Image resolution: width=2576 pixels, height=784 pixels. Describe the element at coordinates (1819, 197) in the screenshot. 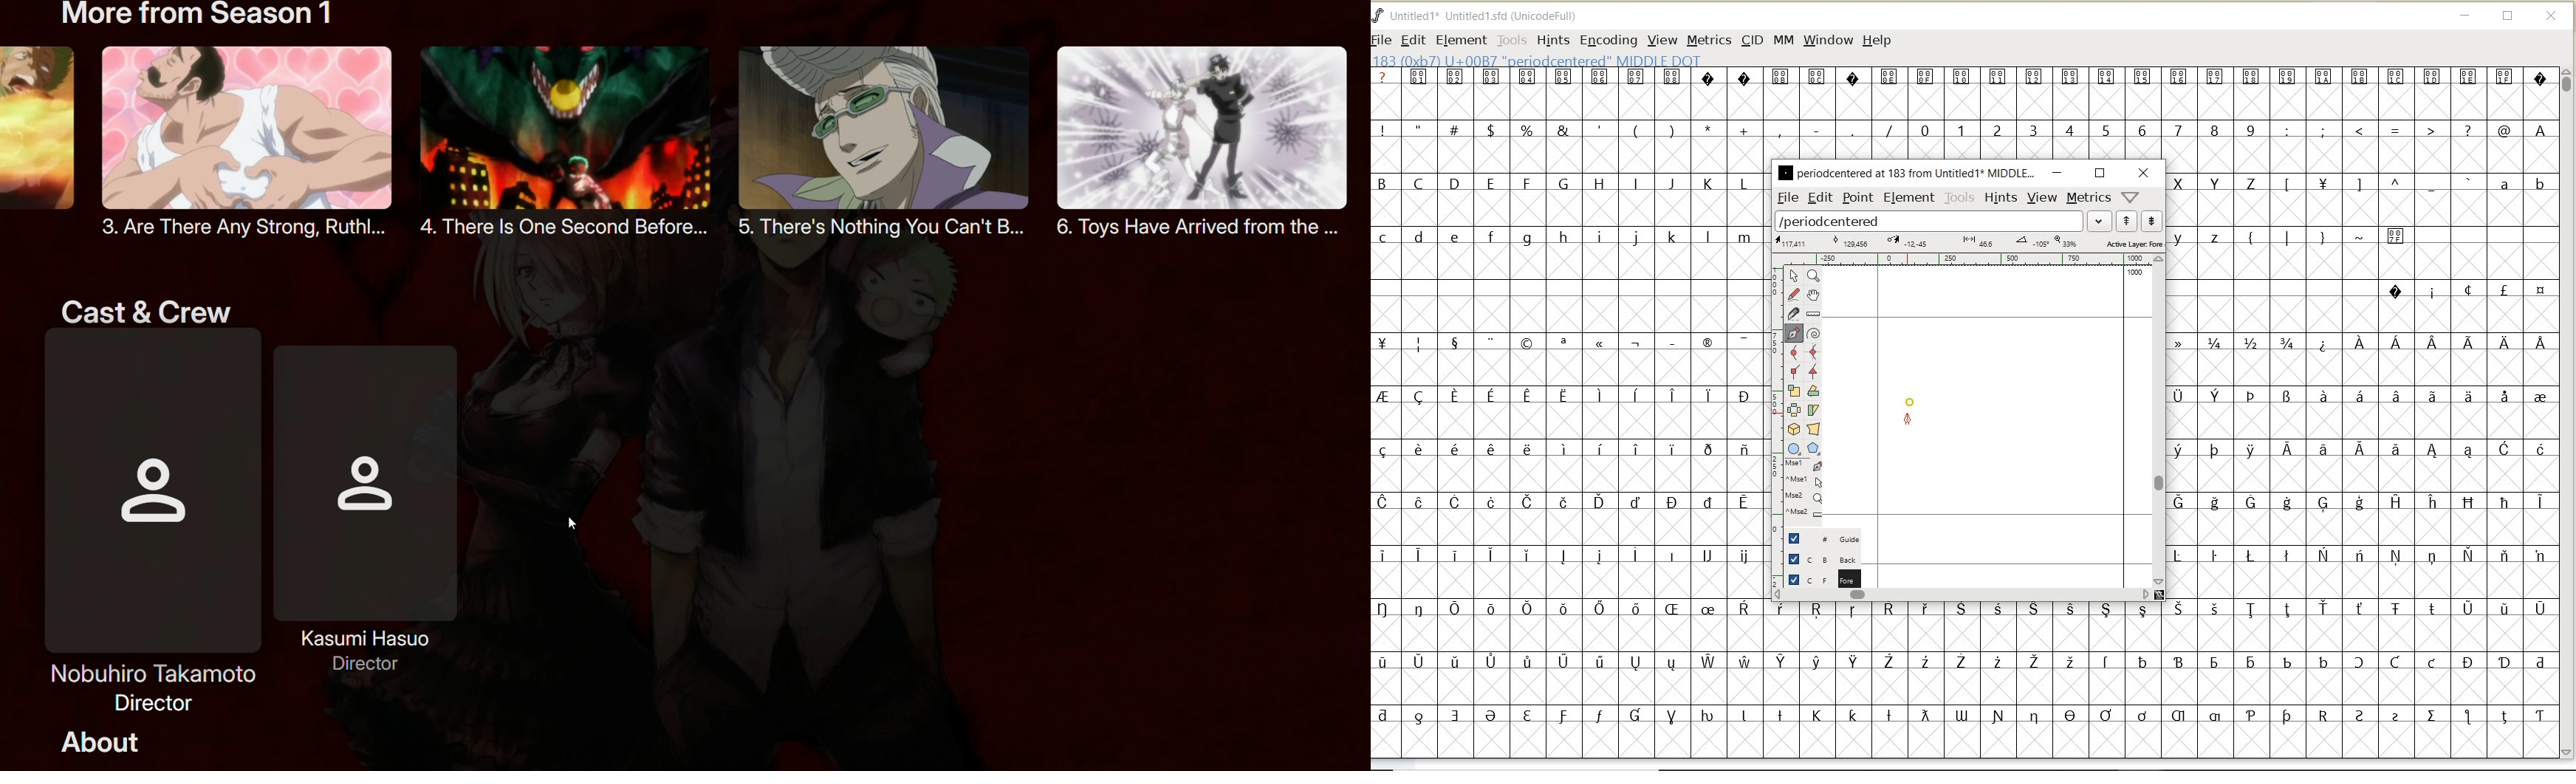

I see `edit` at that location.